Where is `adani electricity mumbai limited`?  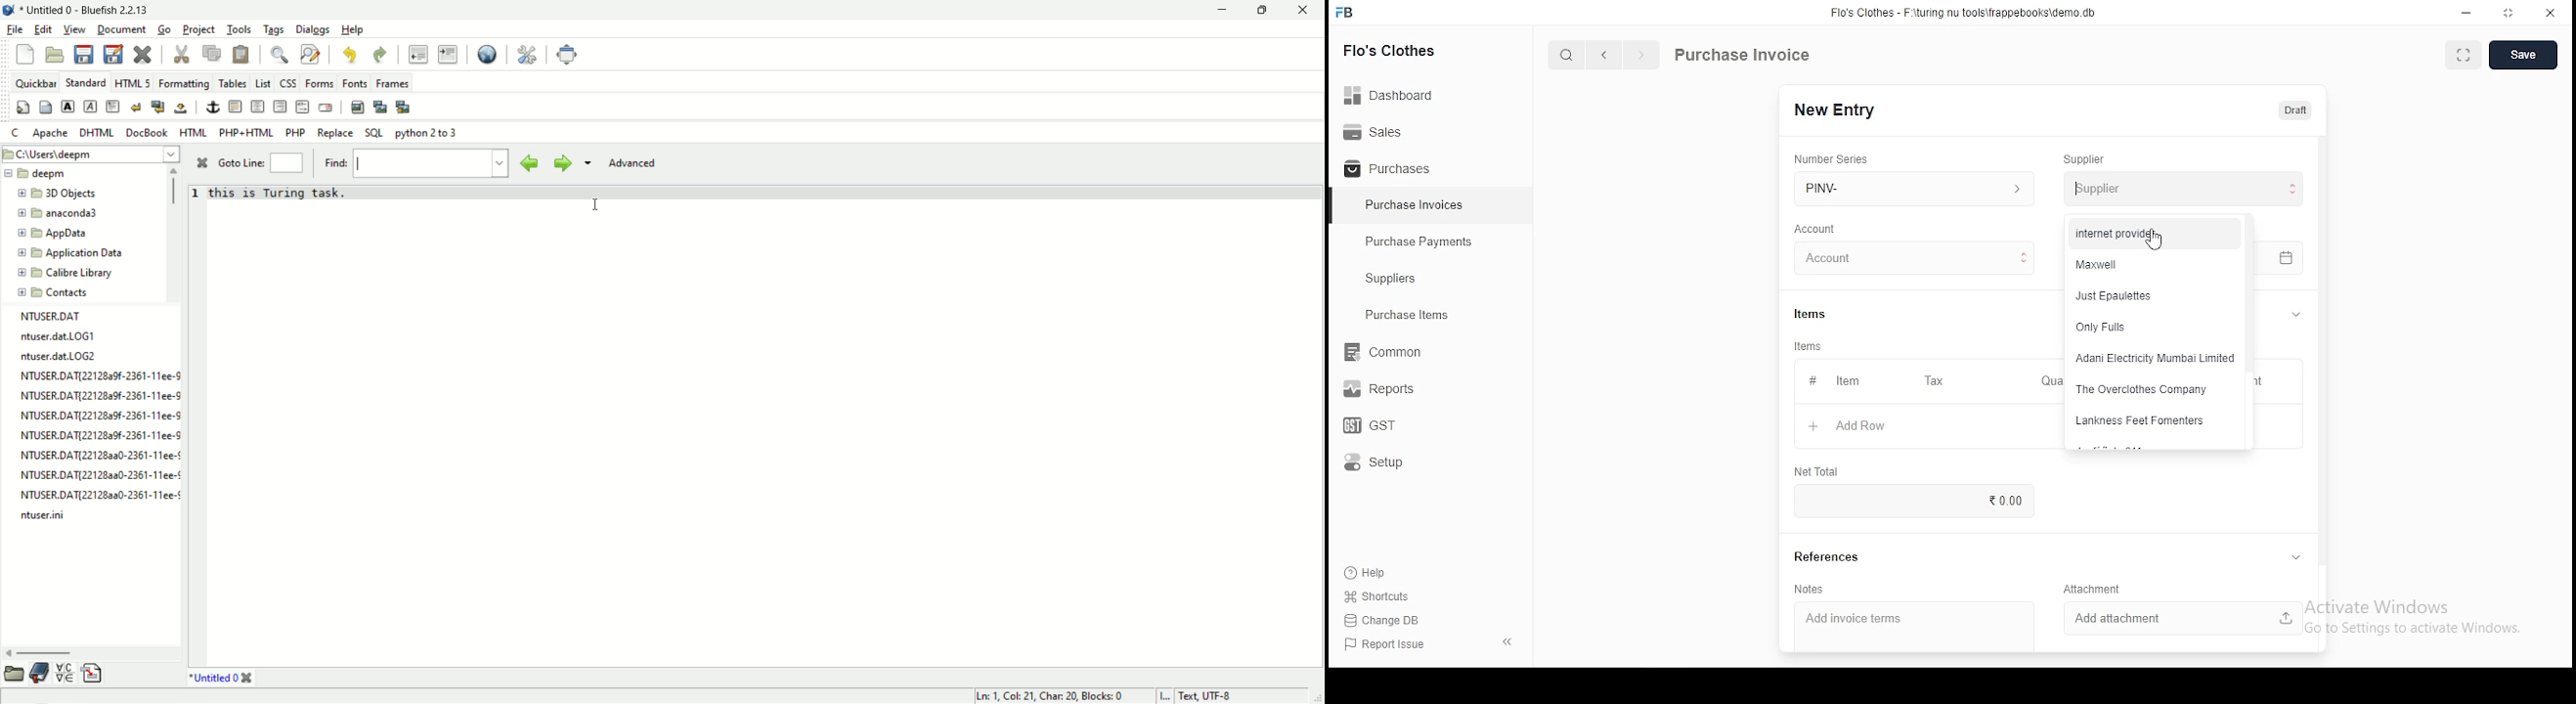
adani electricity mumbai limited is located at coordinates (2154, 358).